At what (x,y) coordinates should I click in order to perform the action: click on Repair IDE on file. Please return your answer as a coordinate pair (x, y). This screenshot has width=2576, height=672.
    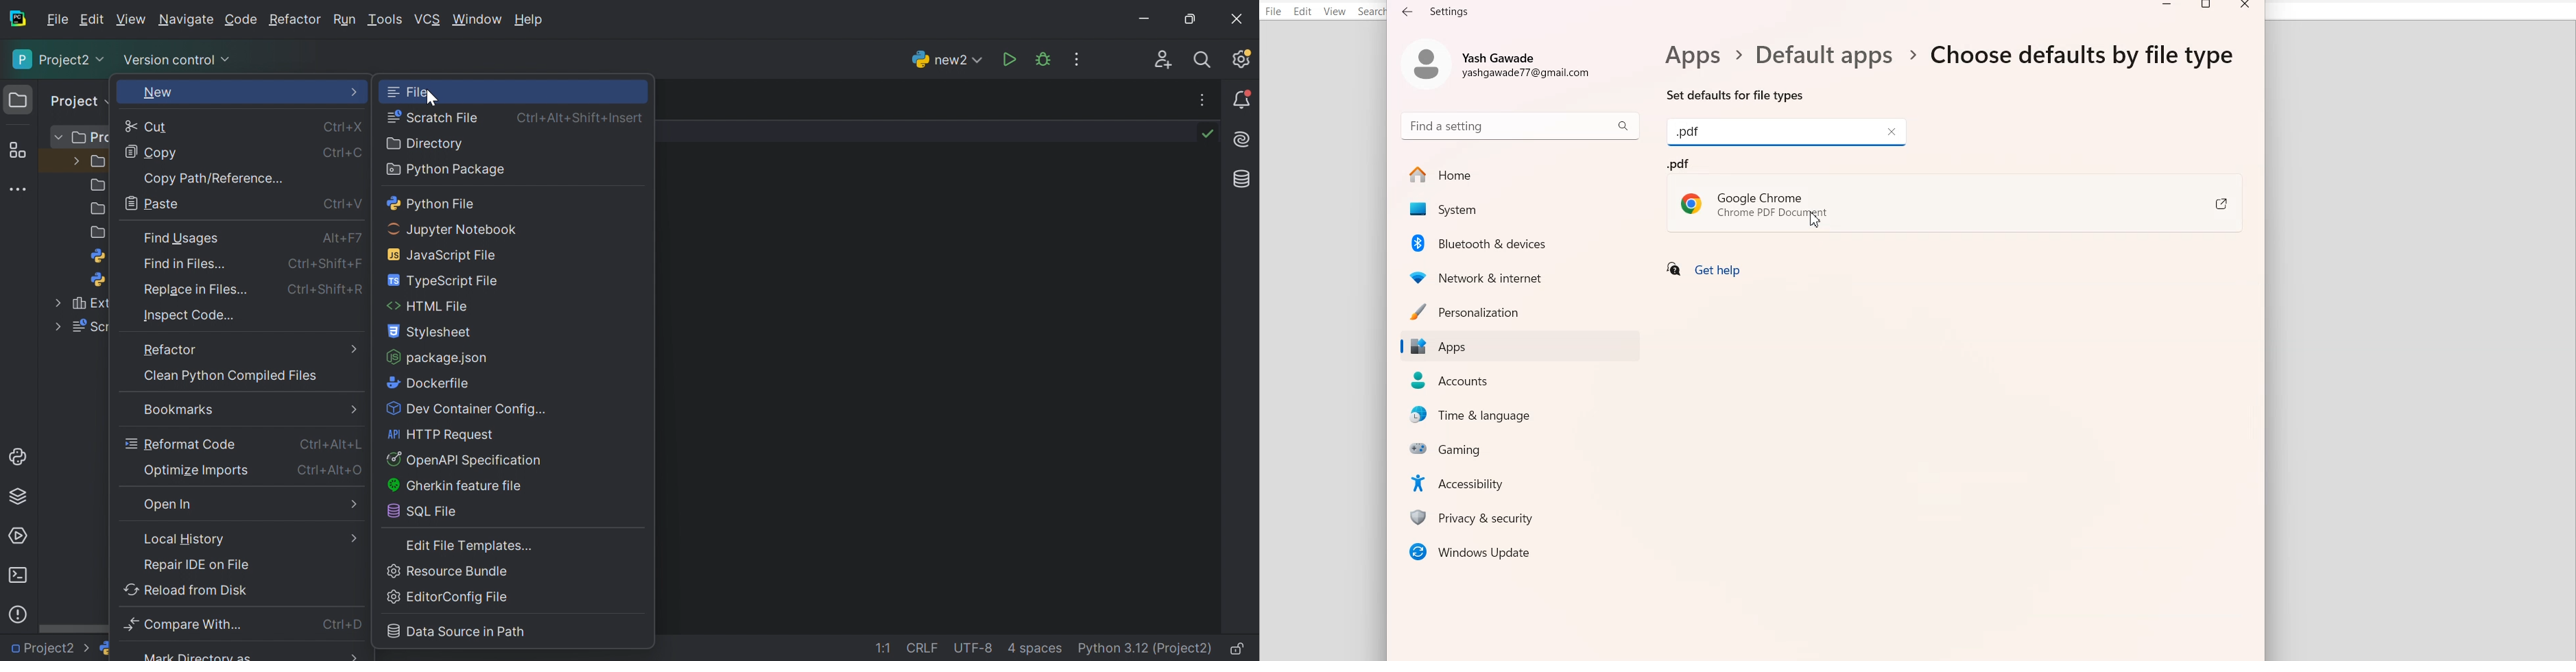
    Looking at the image, I should click on (197, 564).